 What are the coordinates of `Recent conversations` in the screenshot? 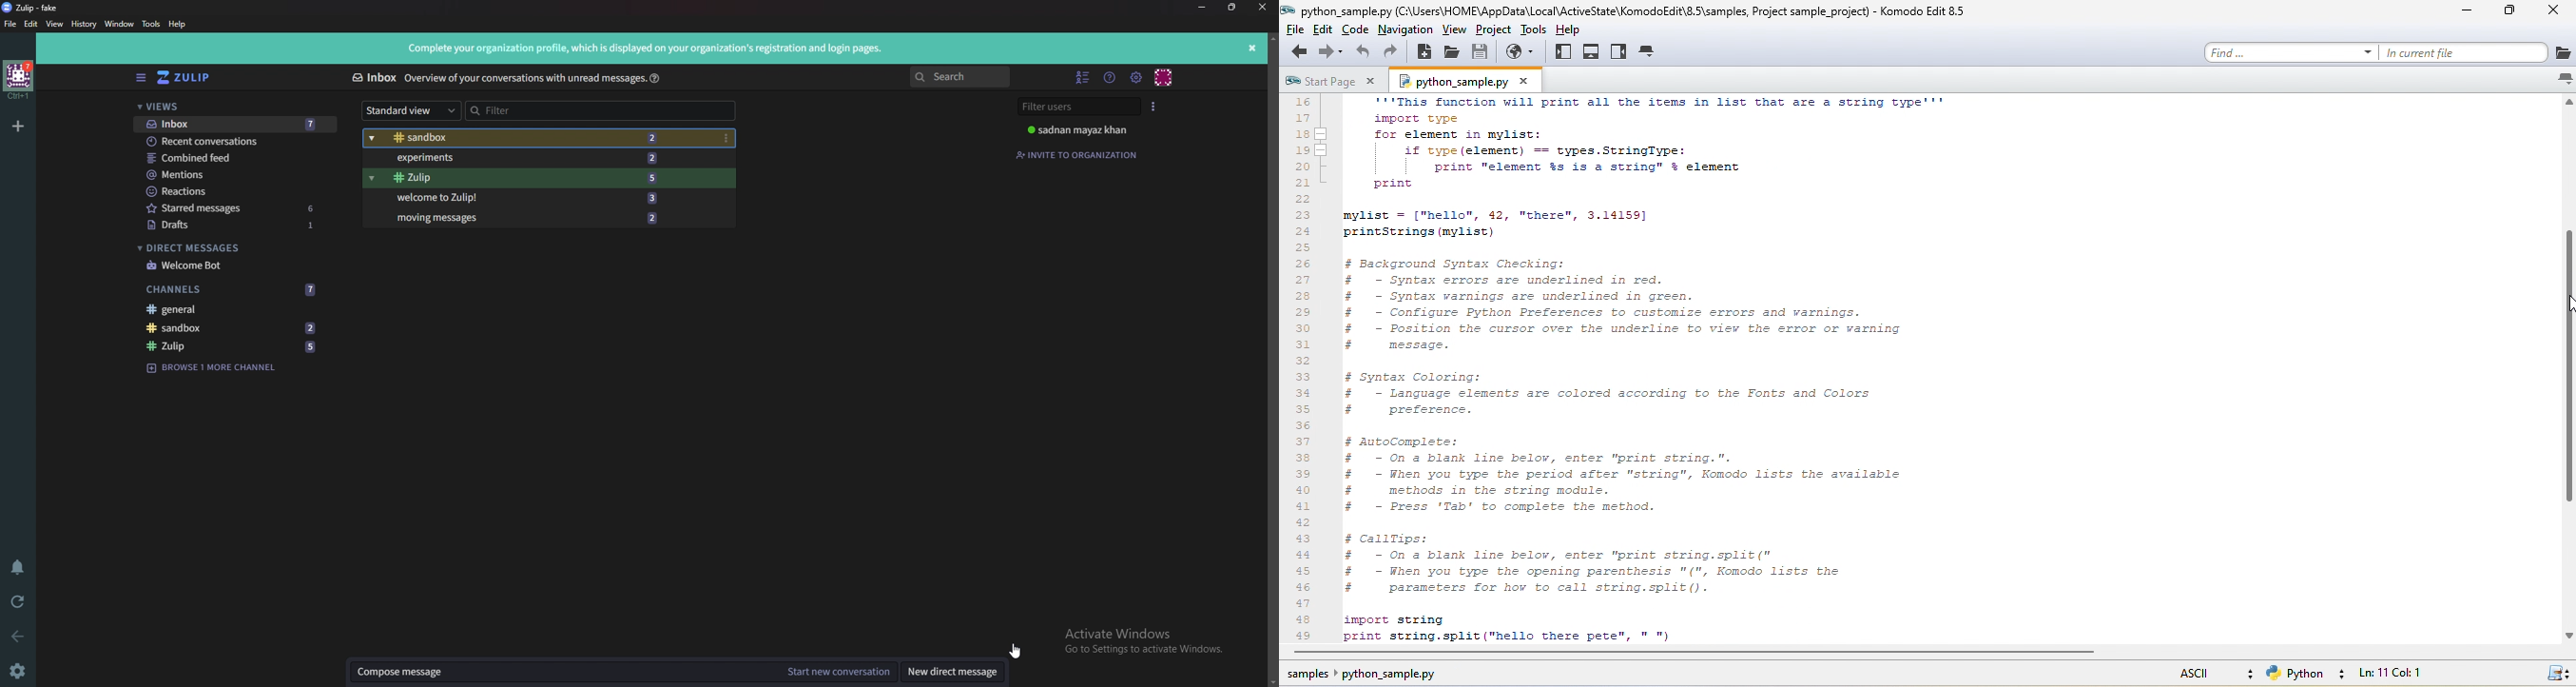 It's located at (235, 143).